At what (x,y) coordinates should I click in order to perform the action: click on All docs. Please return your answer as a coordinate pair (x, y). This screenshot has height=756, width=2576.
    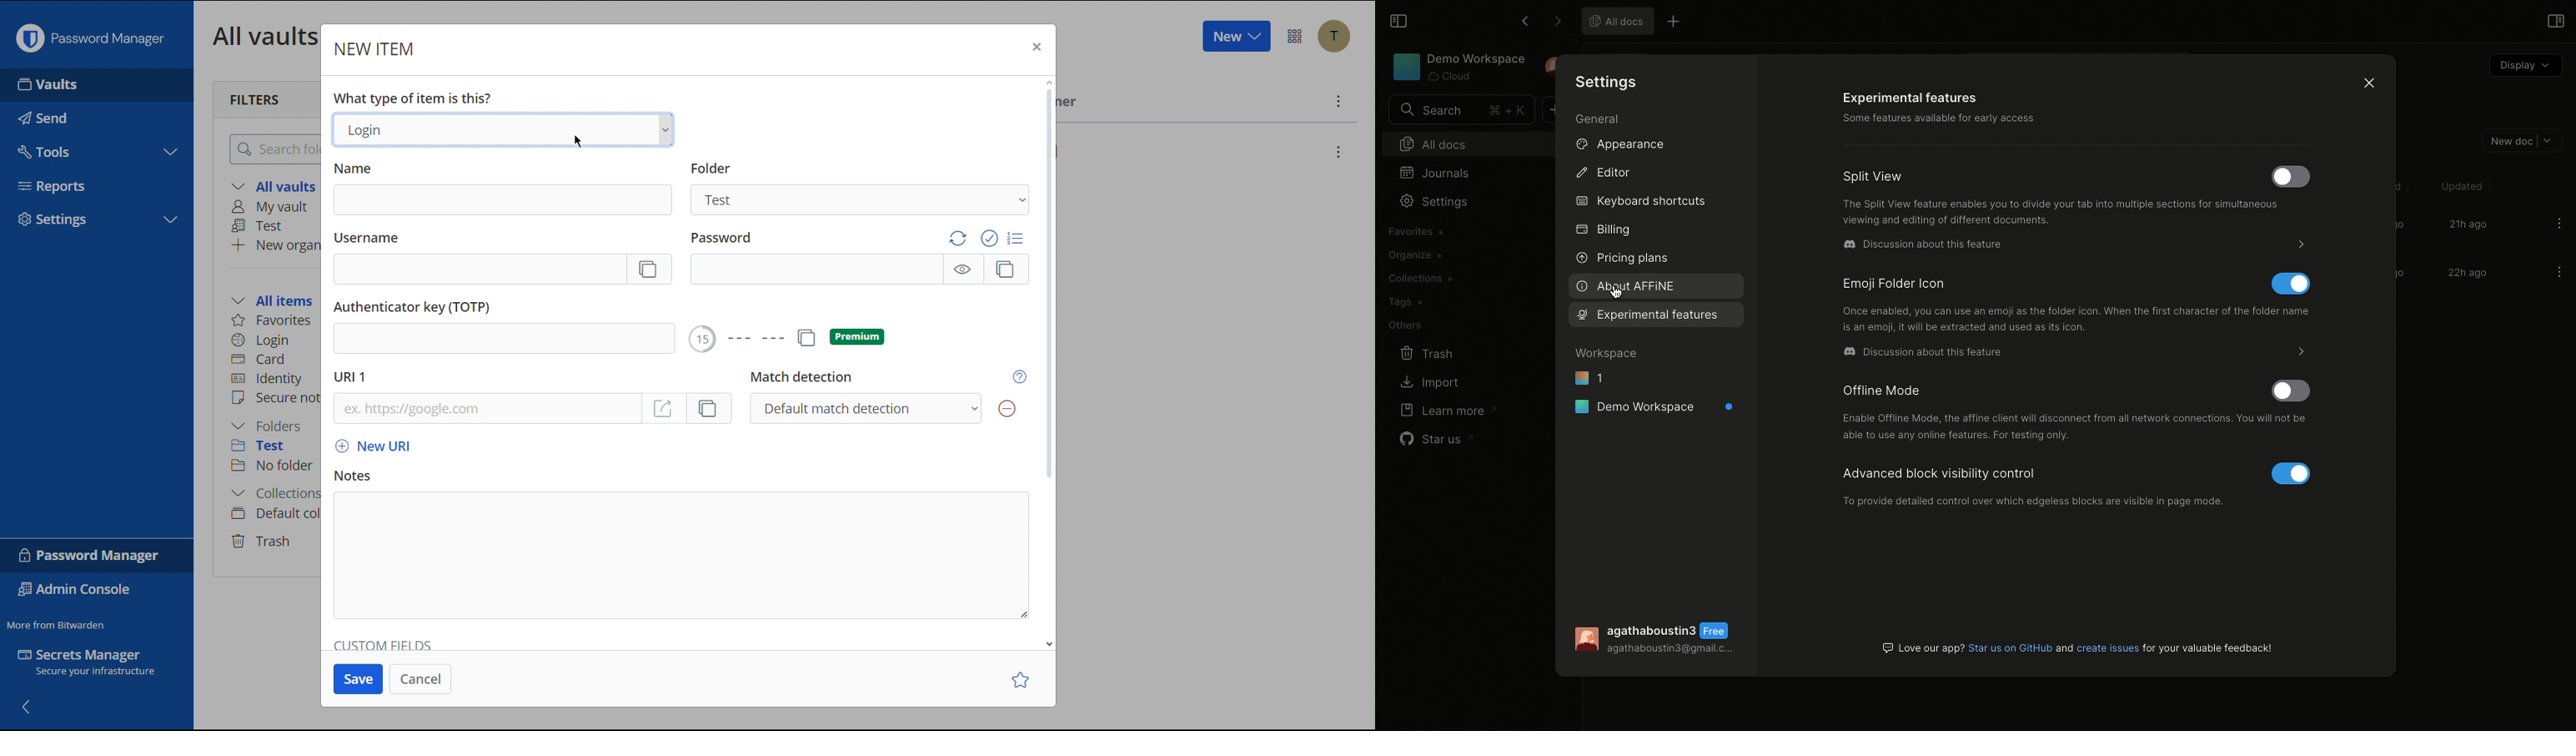
    Looking at the image, I should click on (1614, 20).